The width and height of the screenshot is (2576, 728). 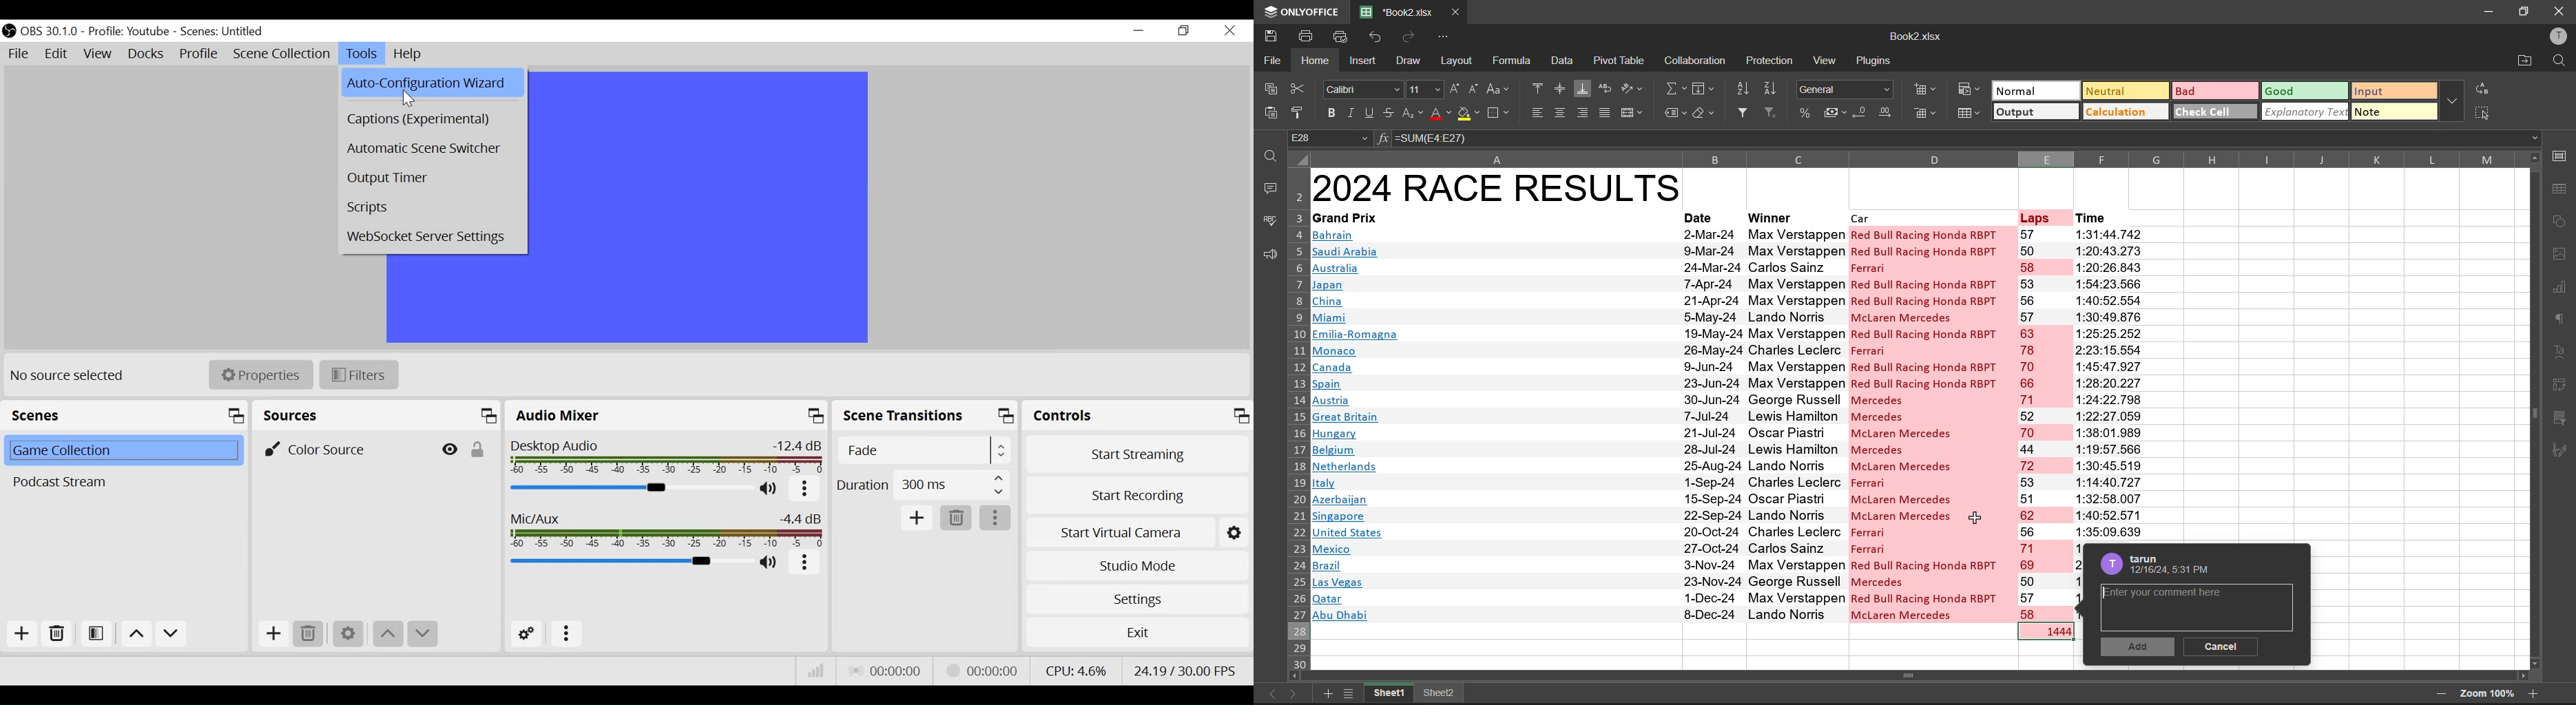 What do you see at coordinates (2389, 112) in the screenshot?
I see `note` at bounding box center [2389, 112].